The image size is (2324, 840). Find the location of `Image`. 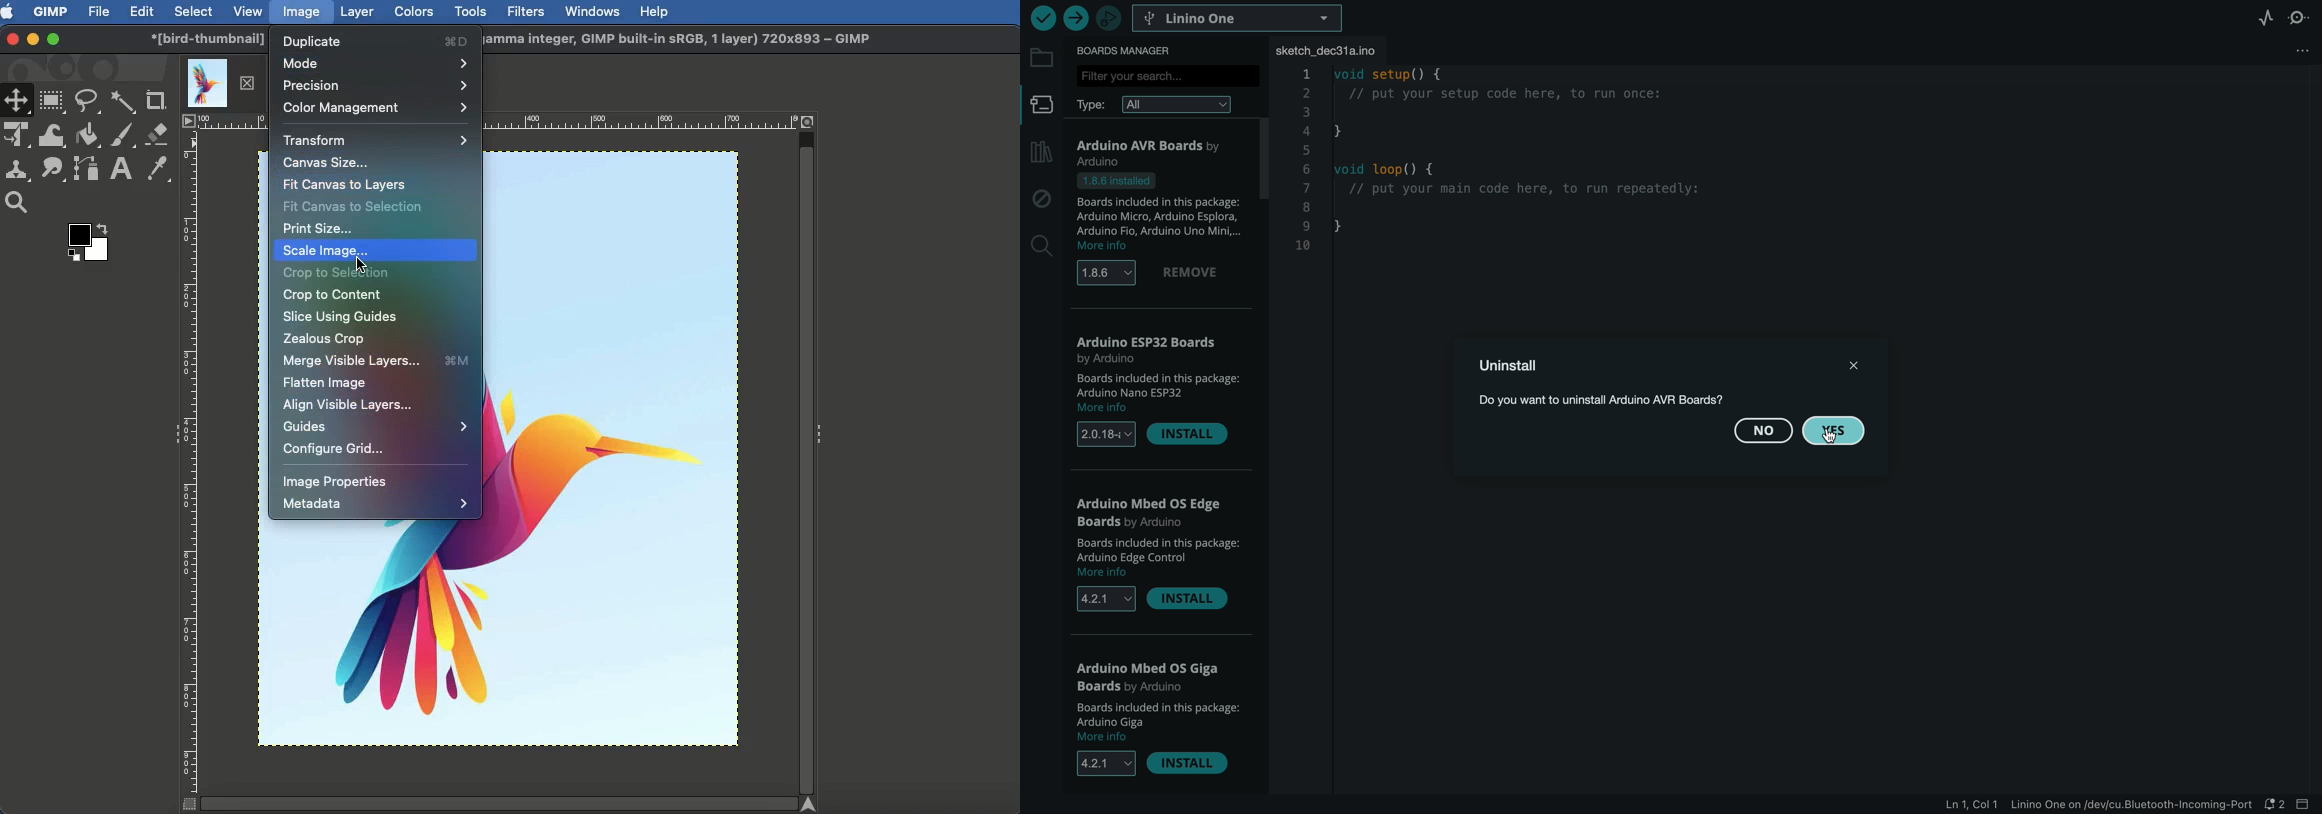

Image is located at coordinates (301, 13).